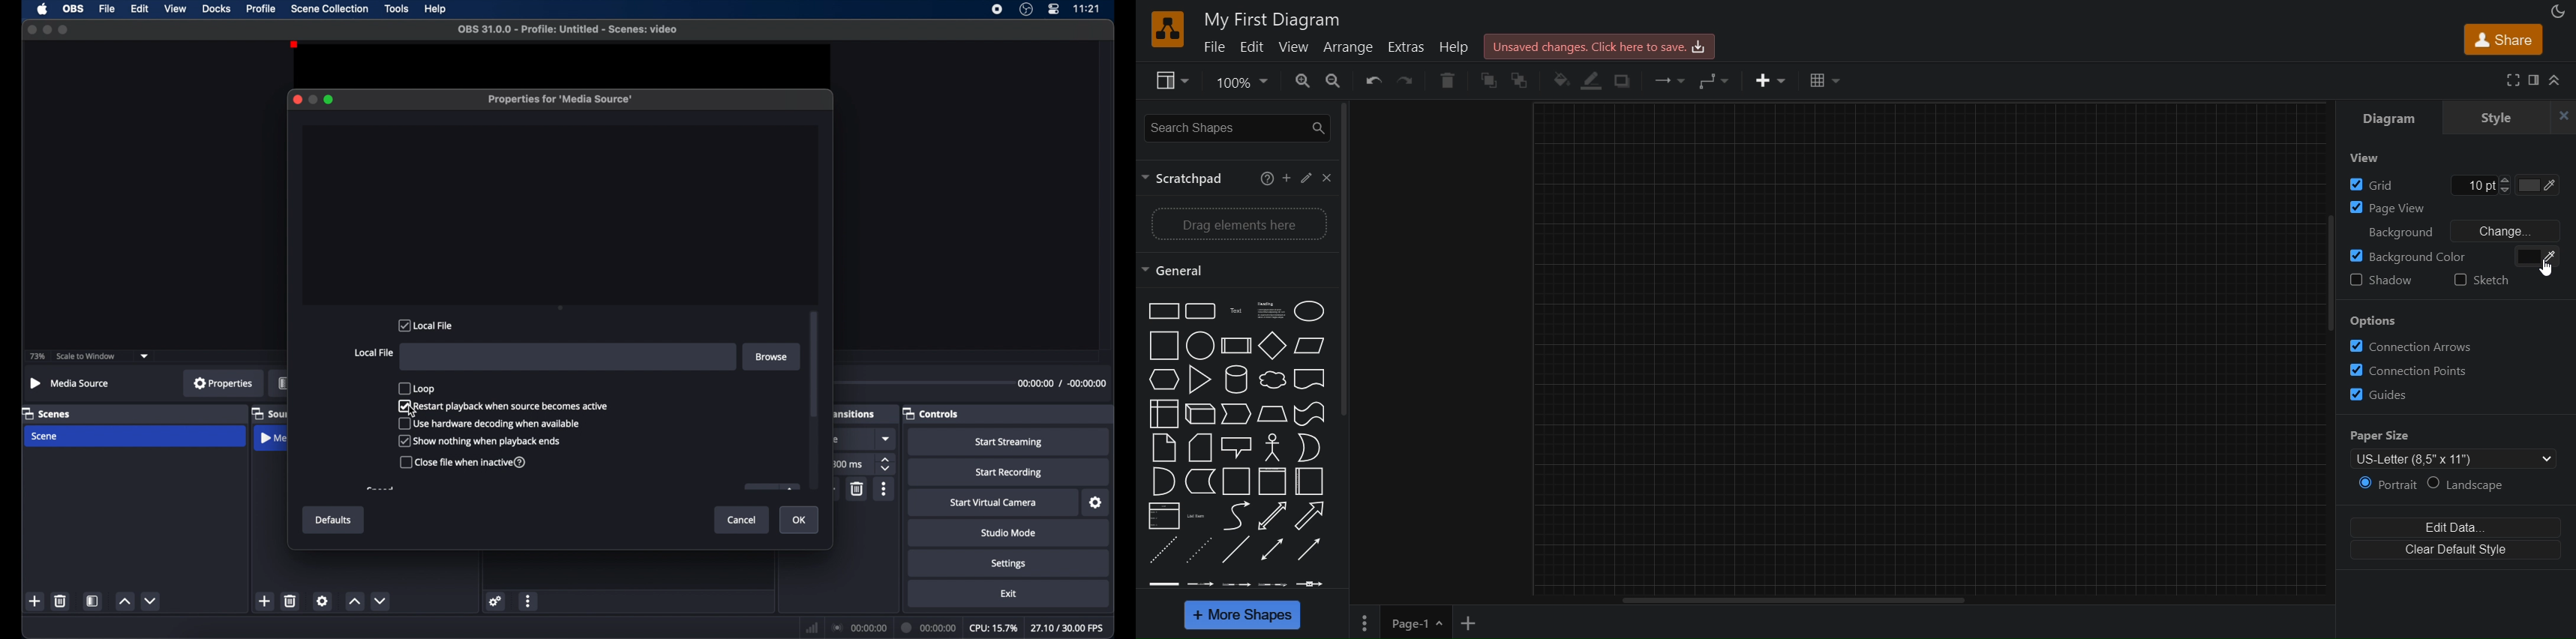 This screenshot has width=2576, height=644. Describe the element at coordinates (2499, 118) in the screenshot. I see `style` at that location.